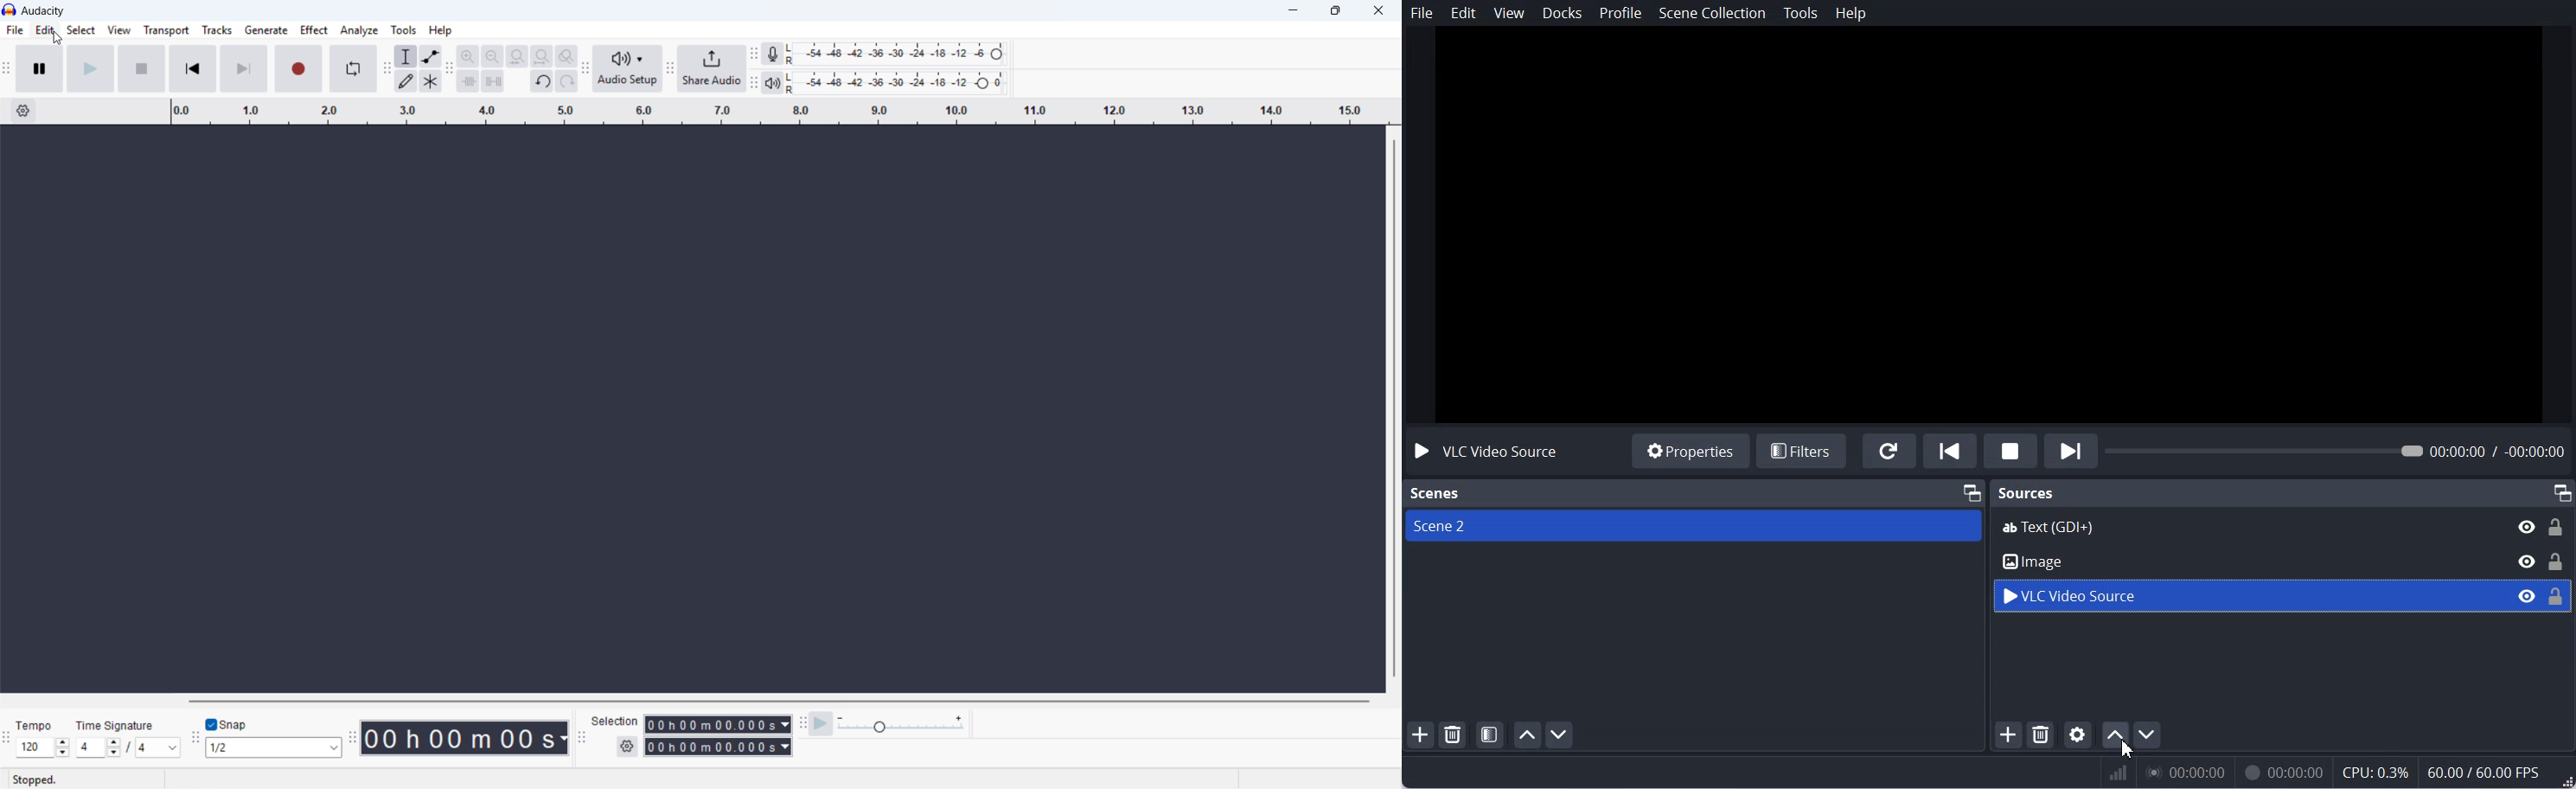 The width and height of the screenshot is (2576, 812). I want to click on snapping toolbar, so click(194, 739).